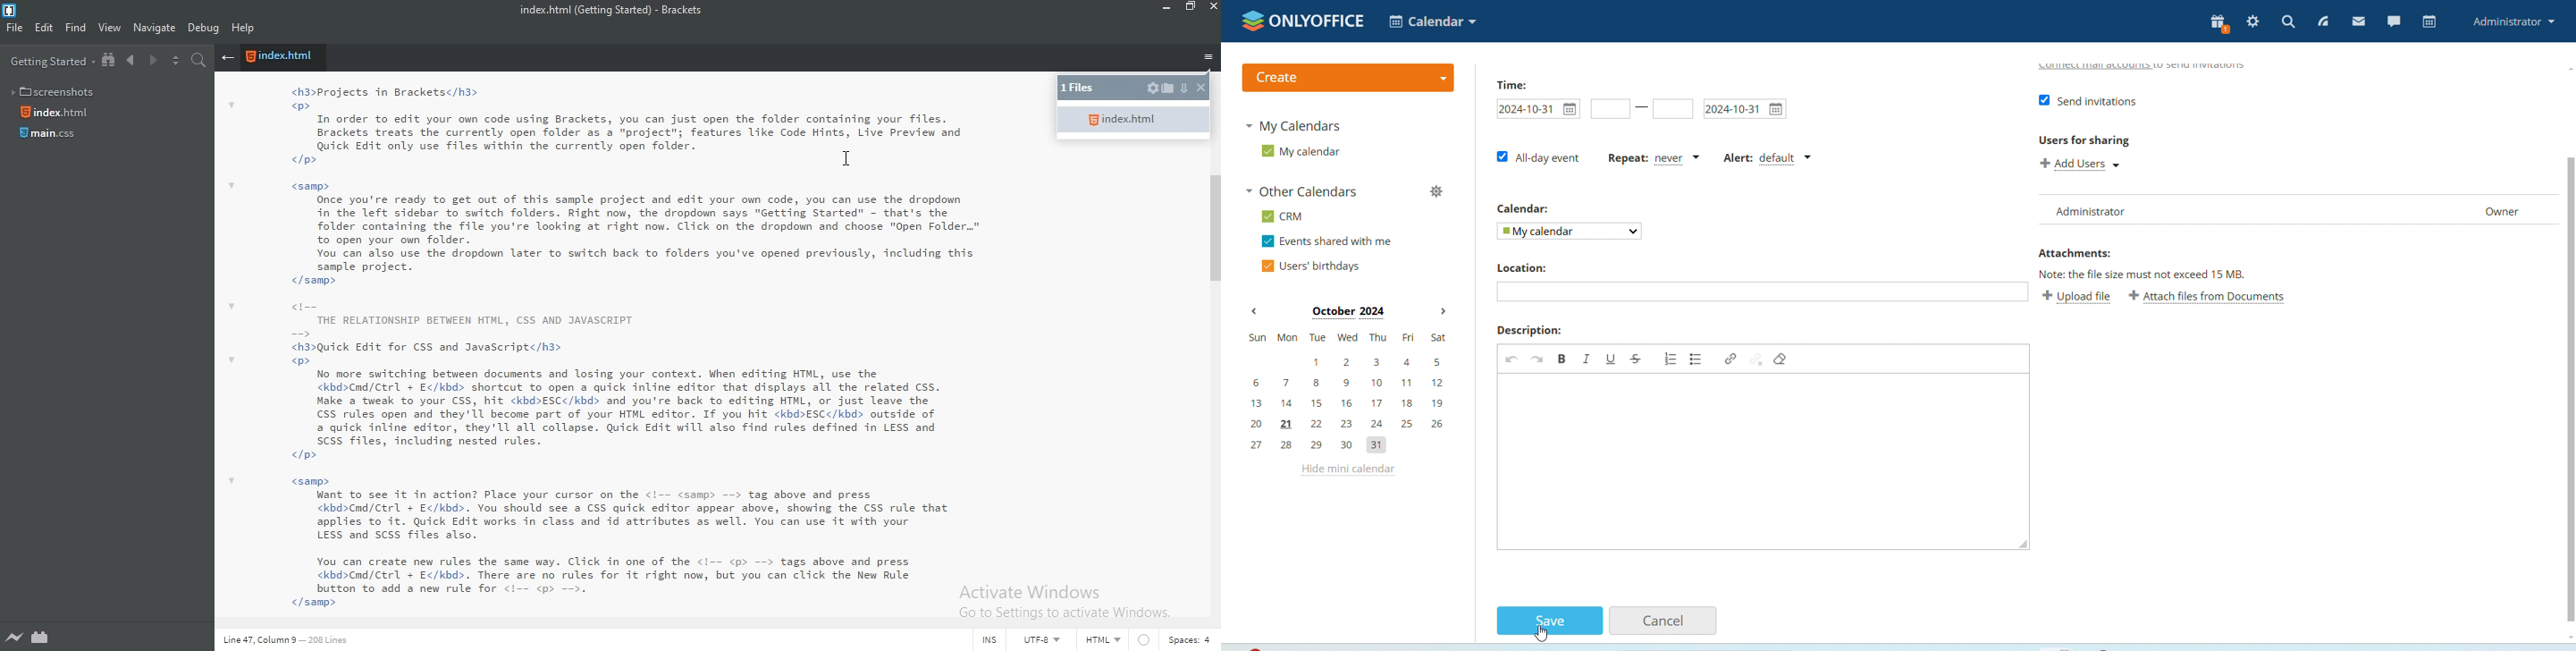  What do you see at coordinates (1729, 359) in the screenshot?
I see `Link` at bounding box center [1729, 359].